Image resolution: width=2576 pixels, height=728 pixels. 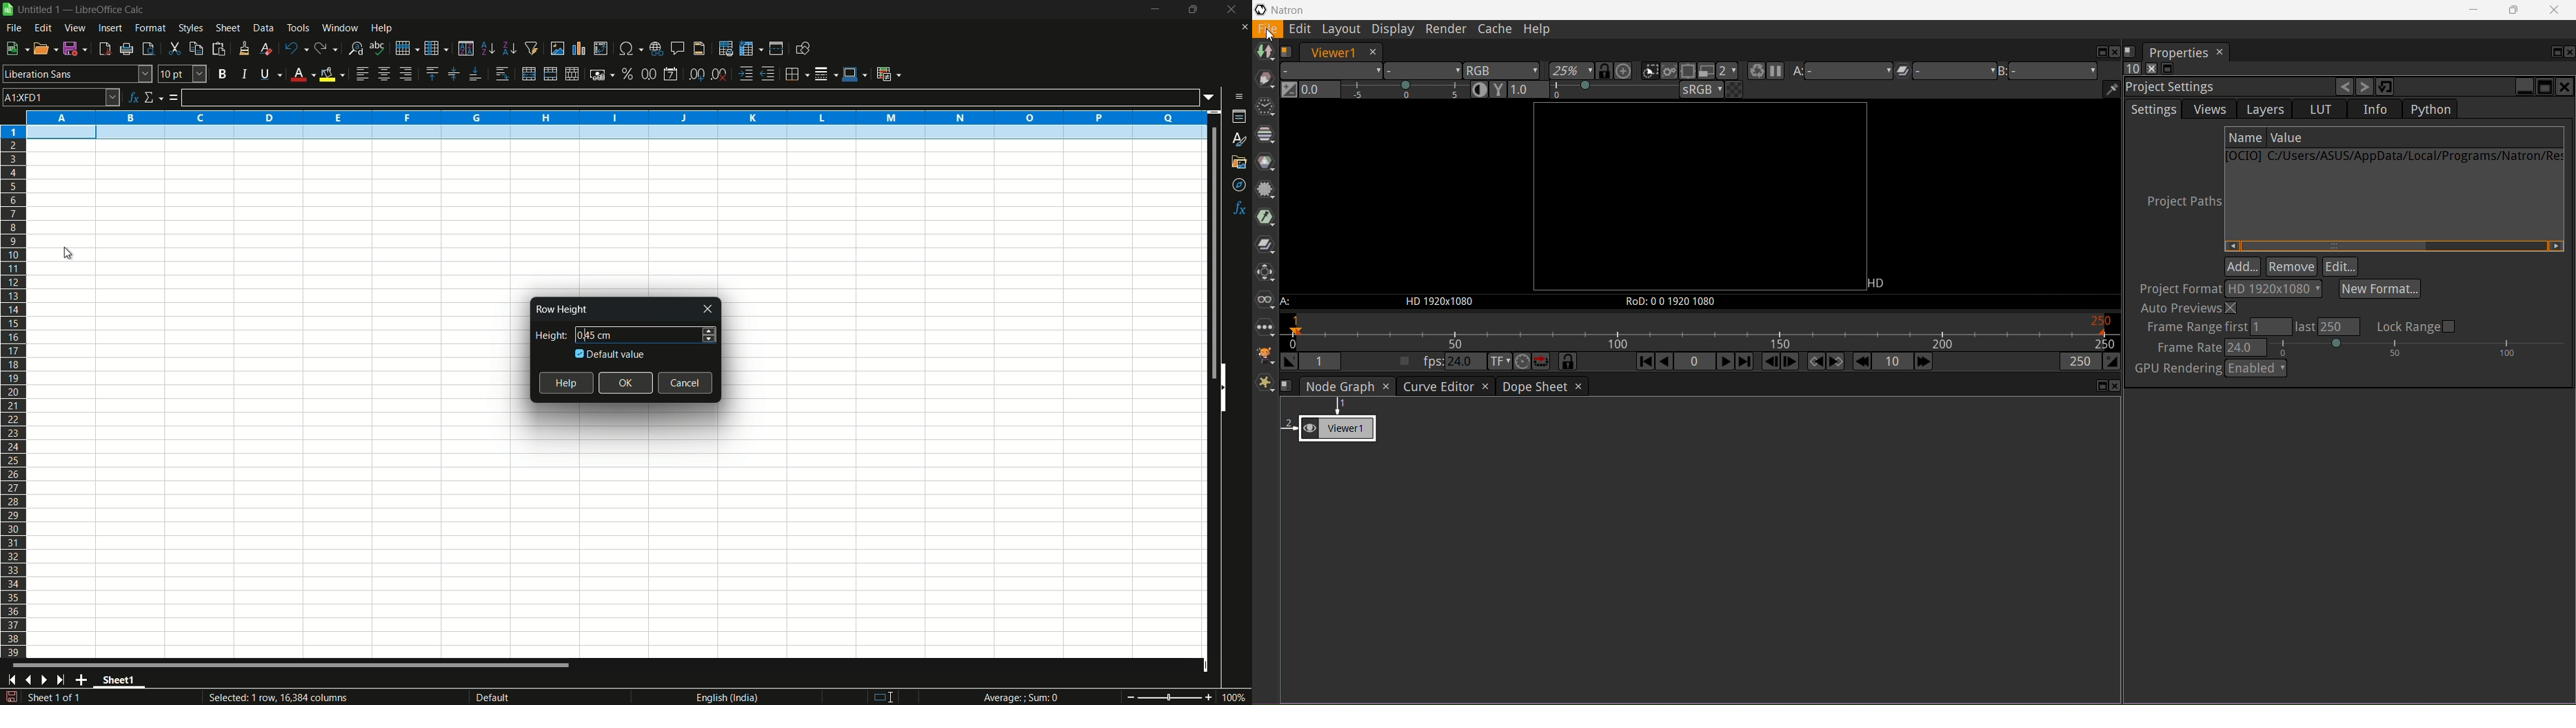 I want to click on open file, so click(x=46, y=49).